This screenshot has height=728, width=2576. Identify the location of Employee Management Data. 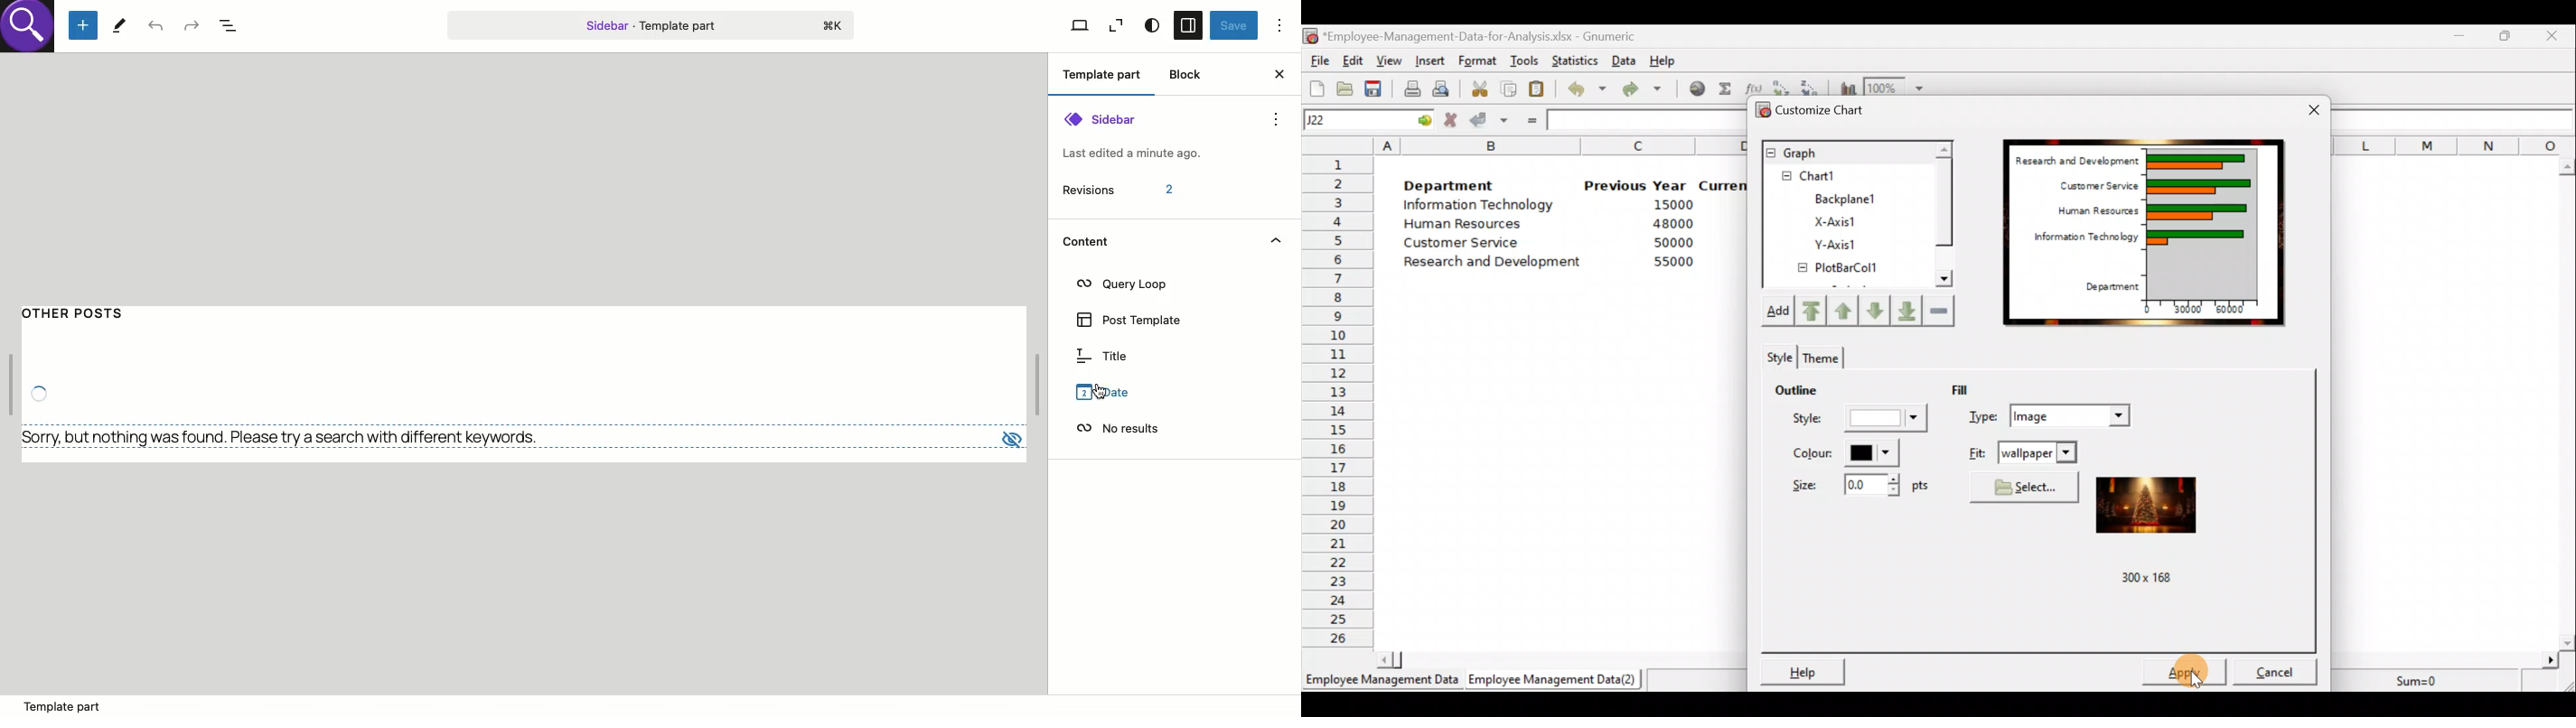
(1380, 681).